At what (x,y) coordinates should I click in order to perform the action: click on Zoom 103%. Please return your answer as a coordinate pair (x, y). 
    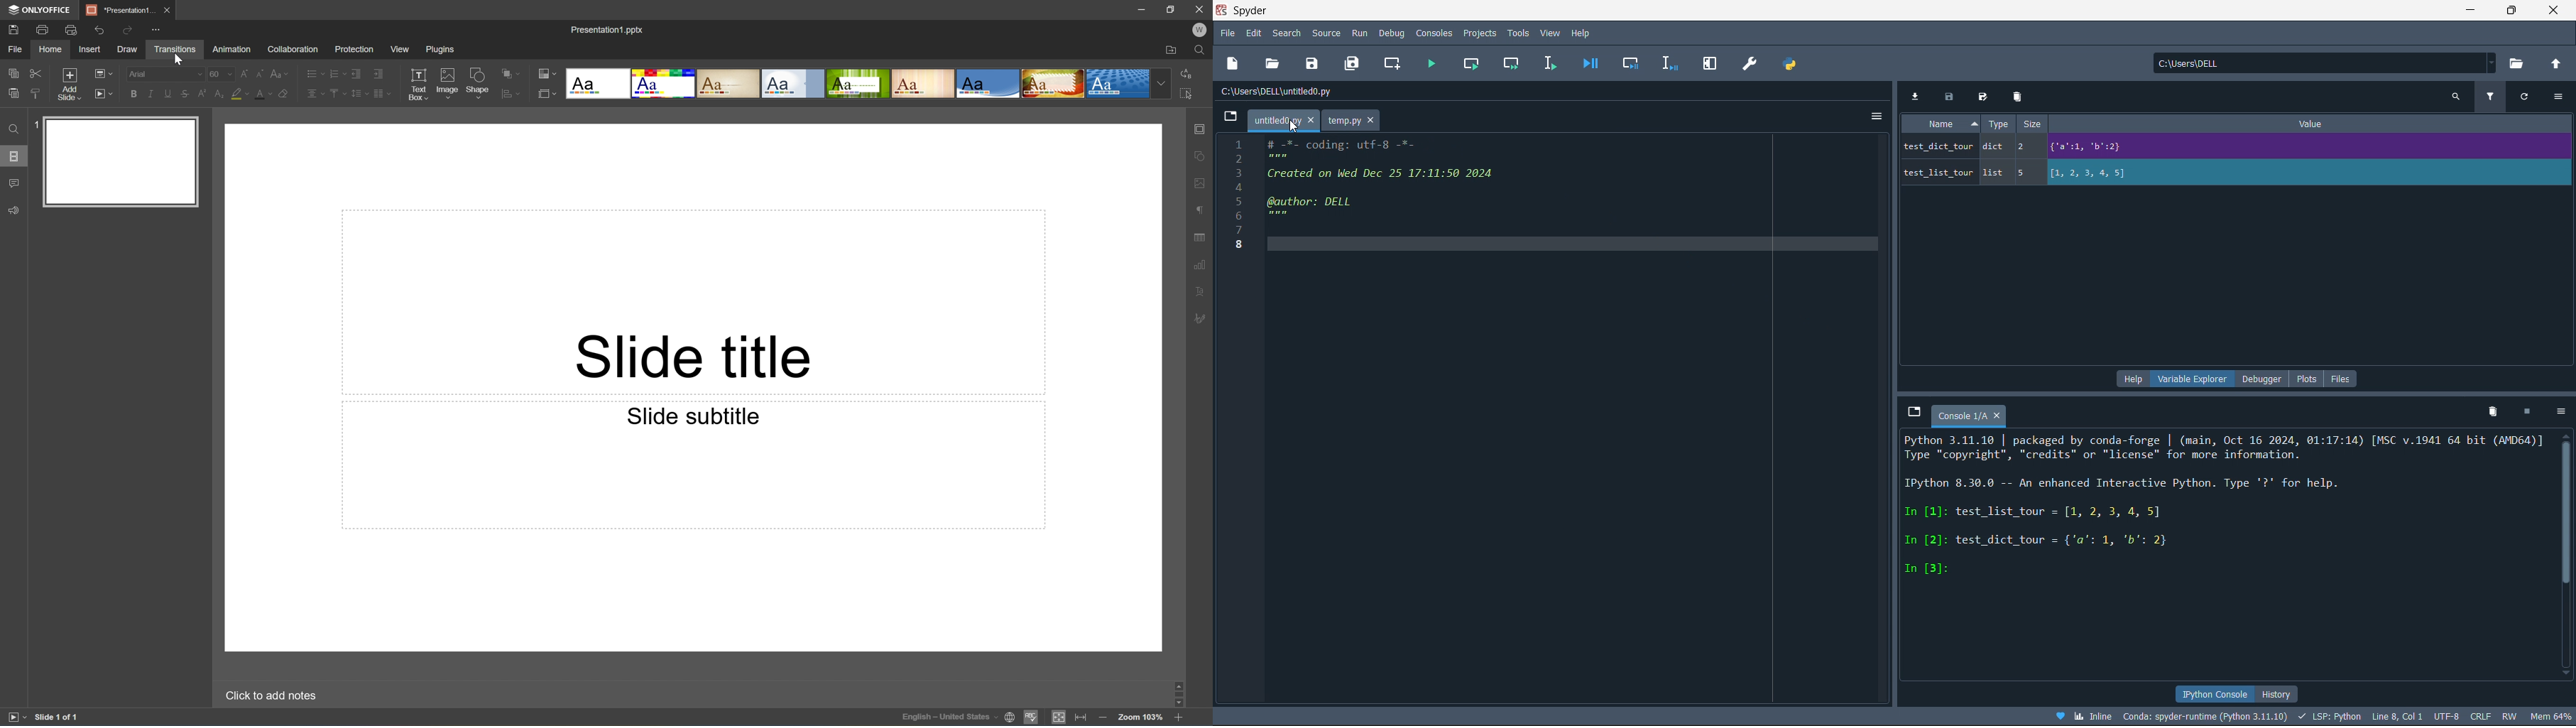
    Looking at the image, I should click on (1138, 718).